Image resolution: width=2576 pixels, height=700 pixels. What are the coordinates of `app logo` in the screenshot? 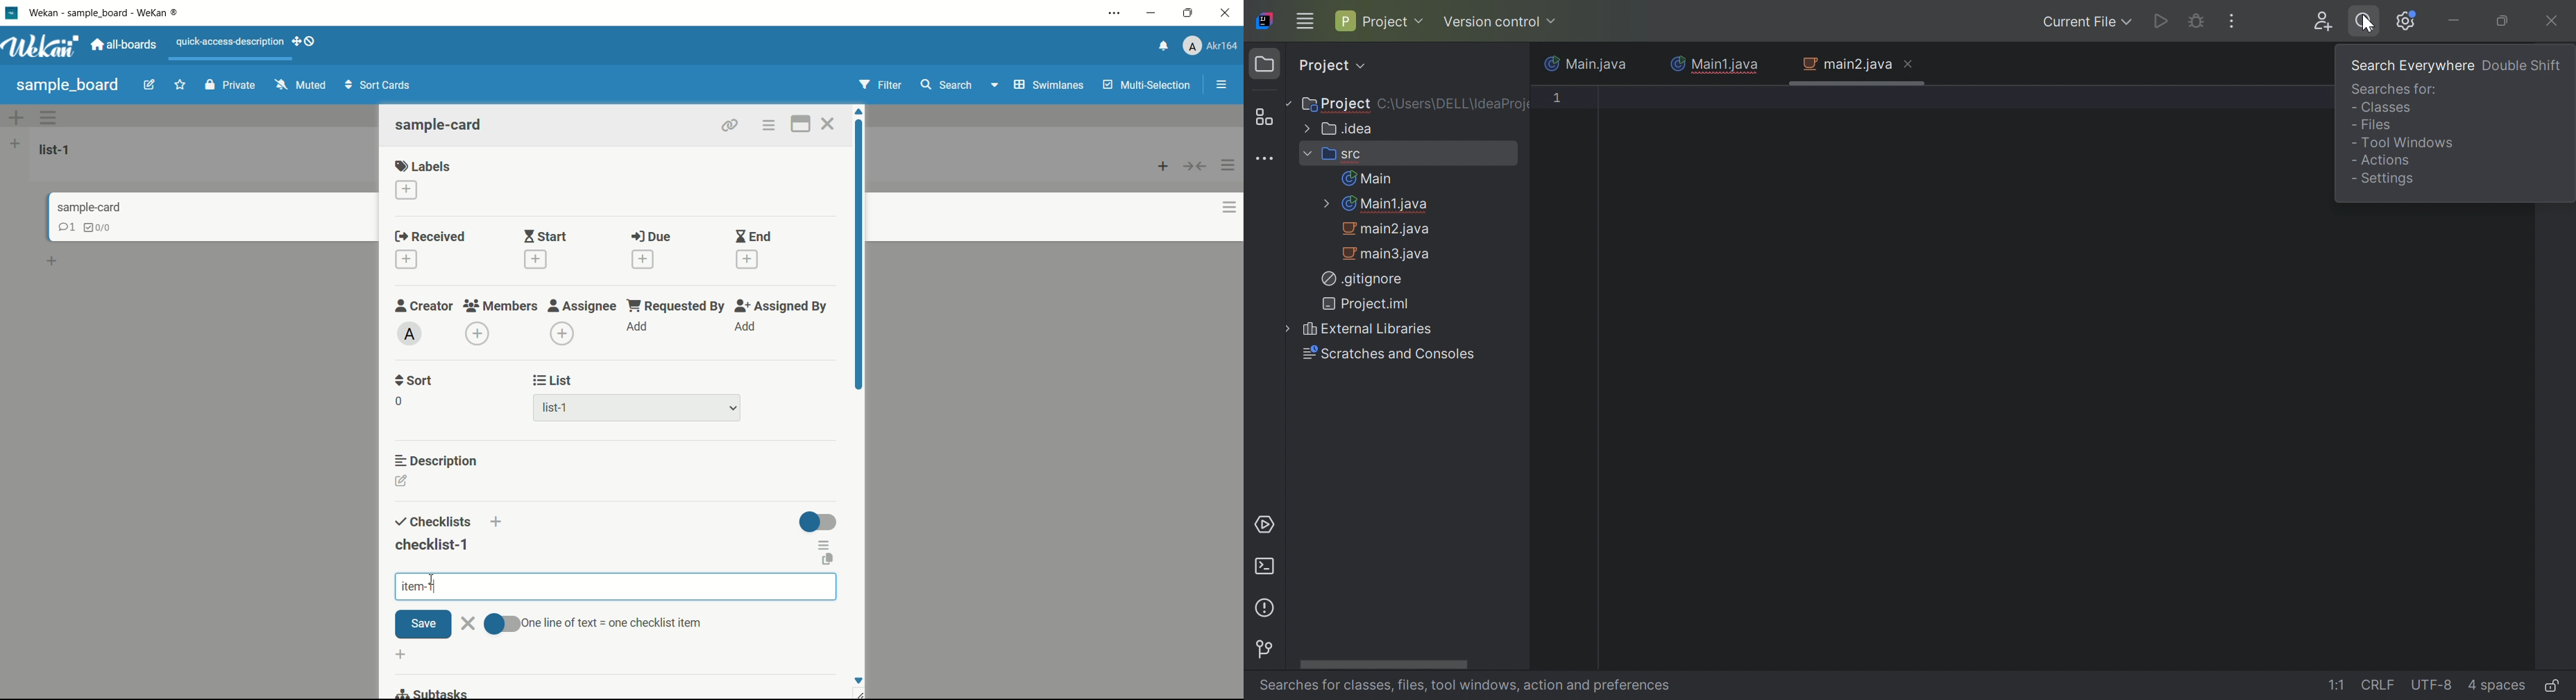 It's located at (43, 47).